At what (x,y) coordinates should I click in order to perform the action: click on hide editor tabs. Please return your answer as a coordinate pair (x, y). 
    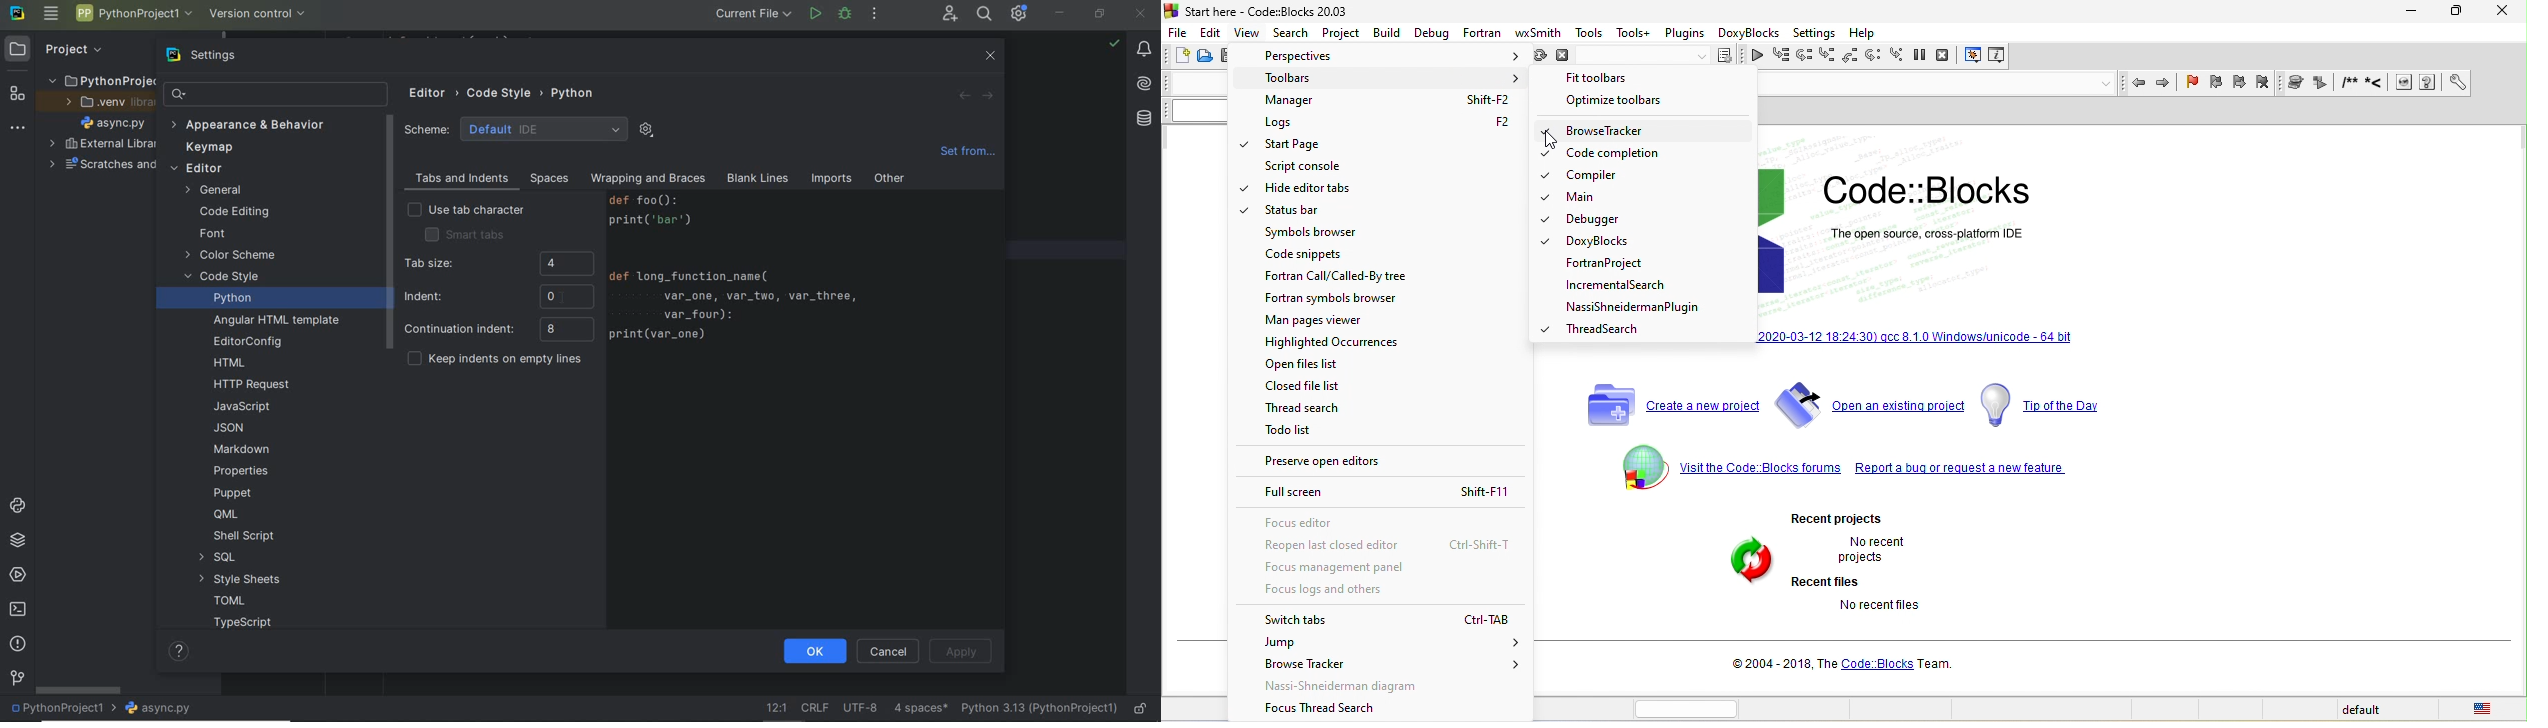
    Looking at the image, I should click on (1300, 189).